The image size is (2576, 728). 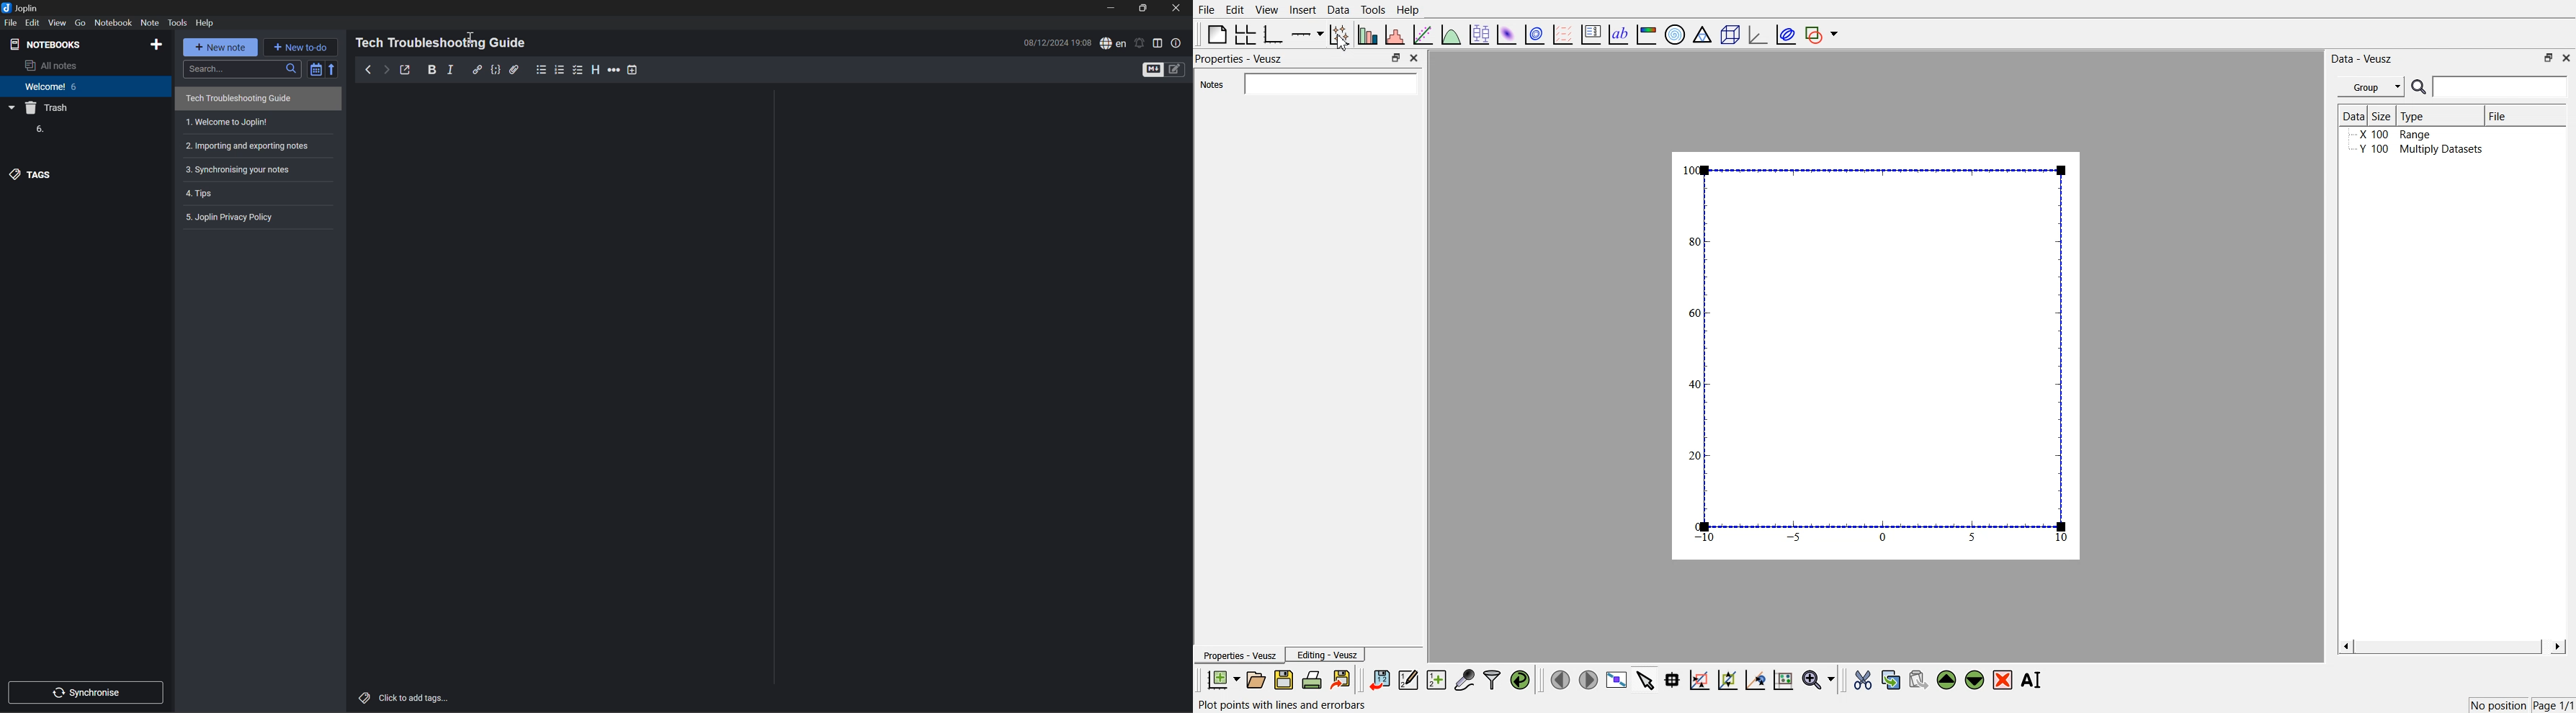 I want to click on plot bar chart, so click(x=1367, y=35).